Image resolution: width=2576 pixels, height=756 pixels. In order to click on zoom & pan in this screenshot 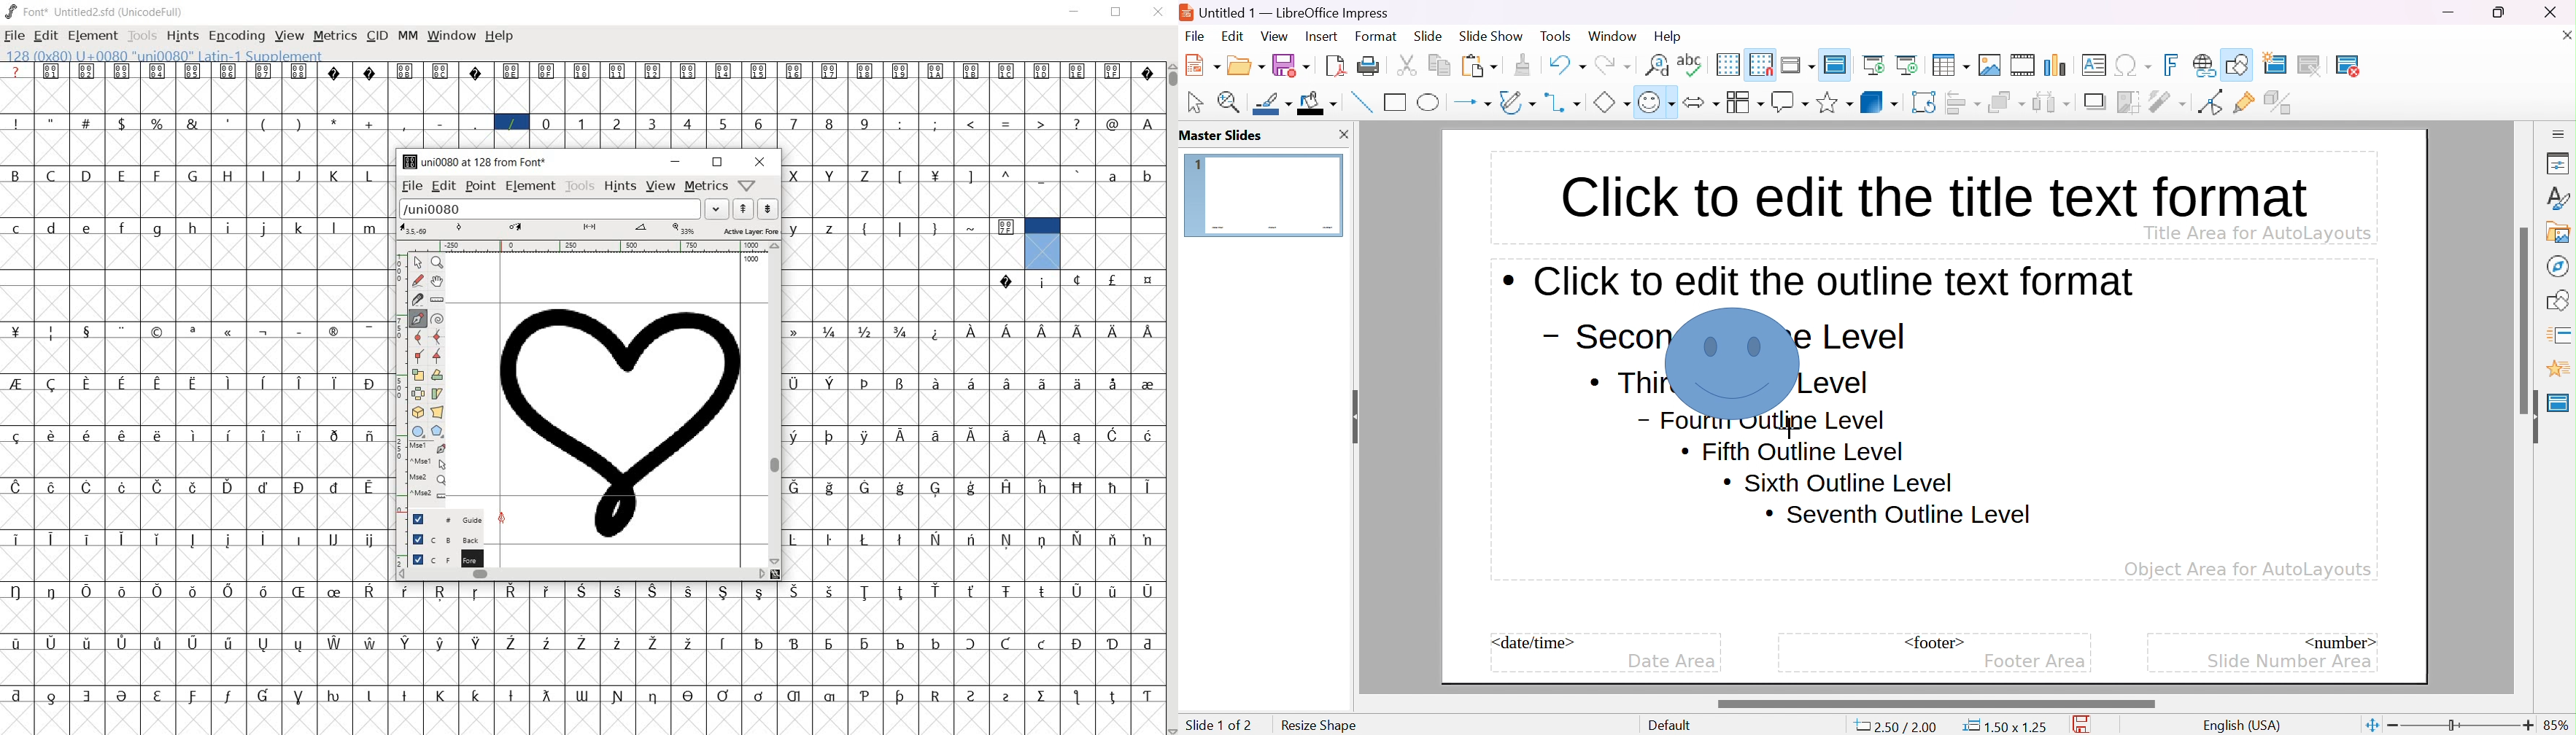, I will do `click(1231, 101)`.